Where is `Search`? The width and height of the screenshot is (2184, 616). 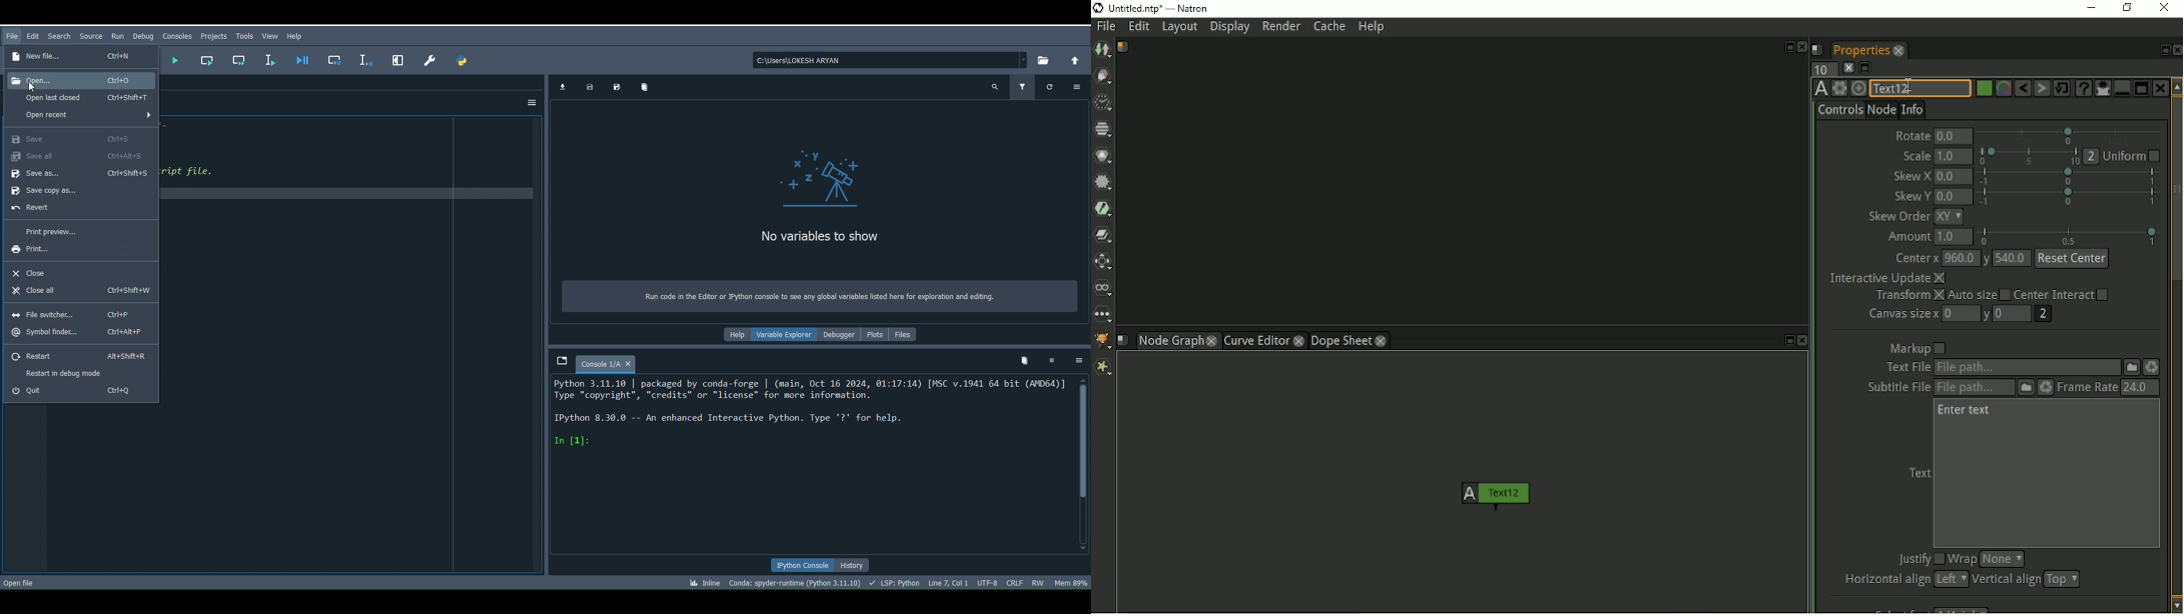 Search is located at coordinates (91, 37).